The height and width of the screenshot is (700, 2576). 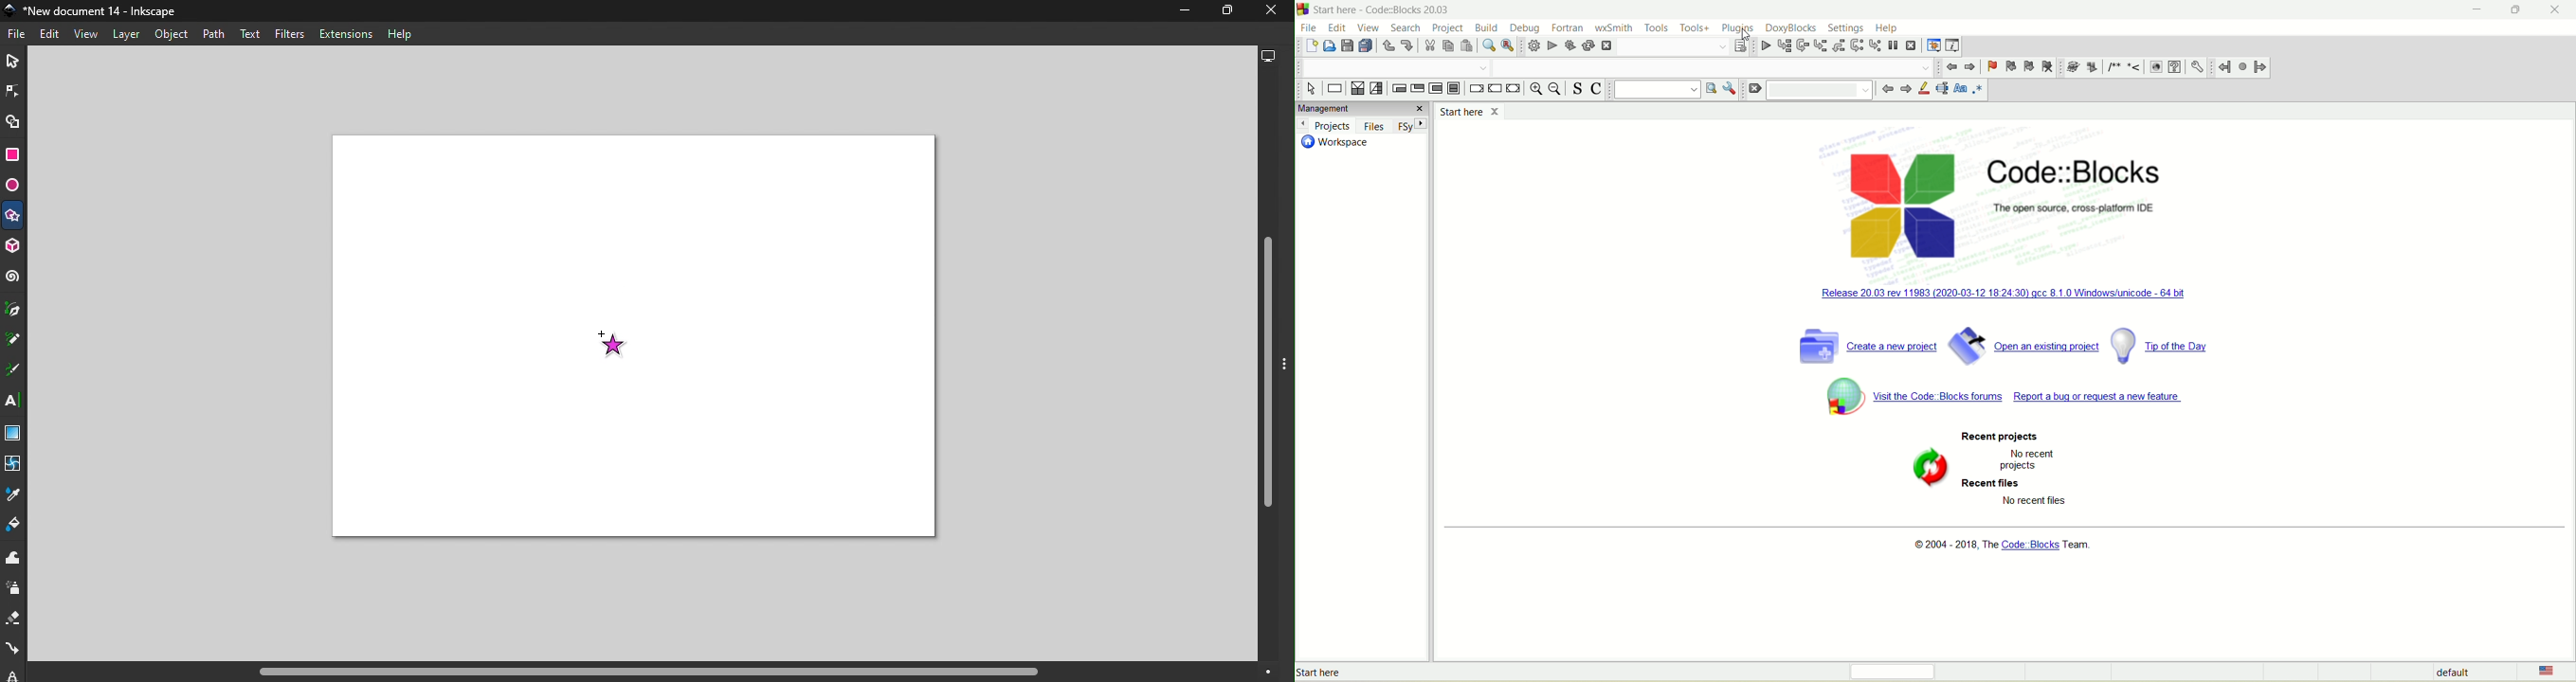 What do you see at coordinates (1568, 26) in the screenshot?
I see `fortan` at bounding box center [1568, 26].